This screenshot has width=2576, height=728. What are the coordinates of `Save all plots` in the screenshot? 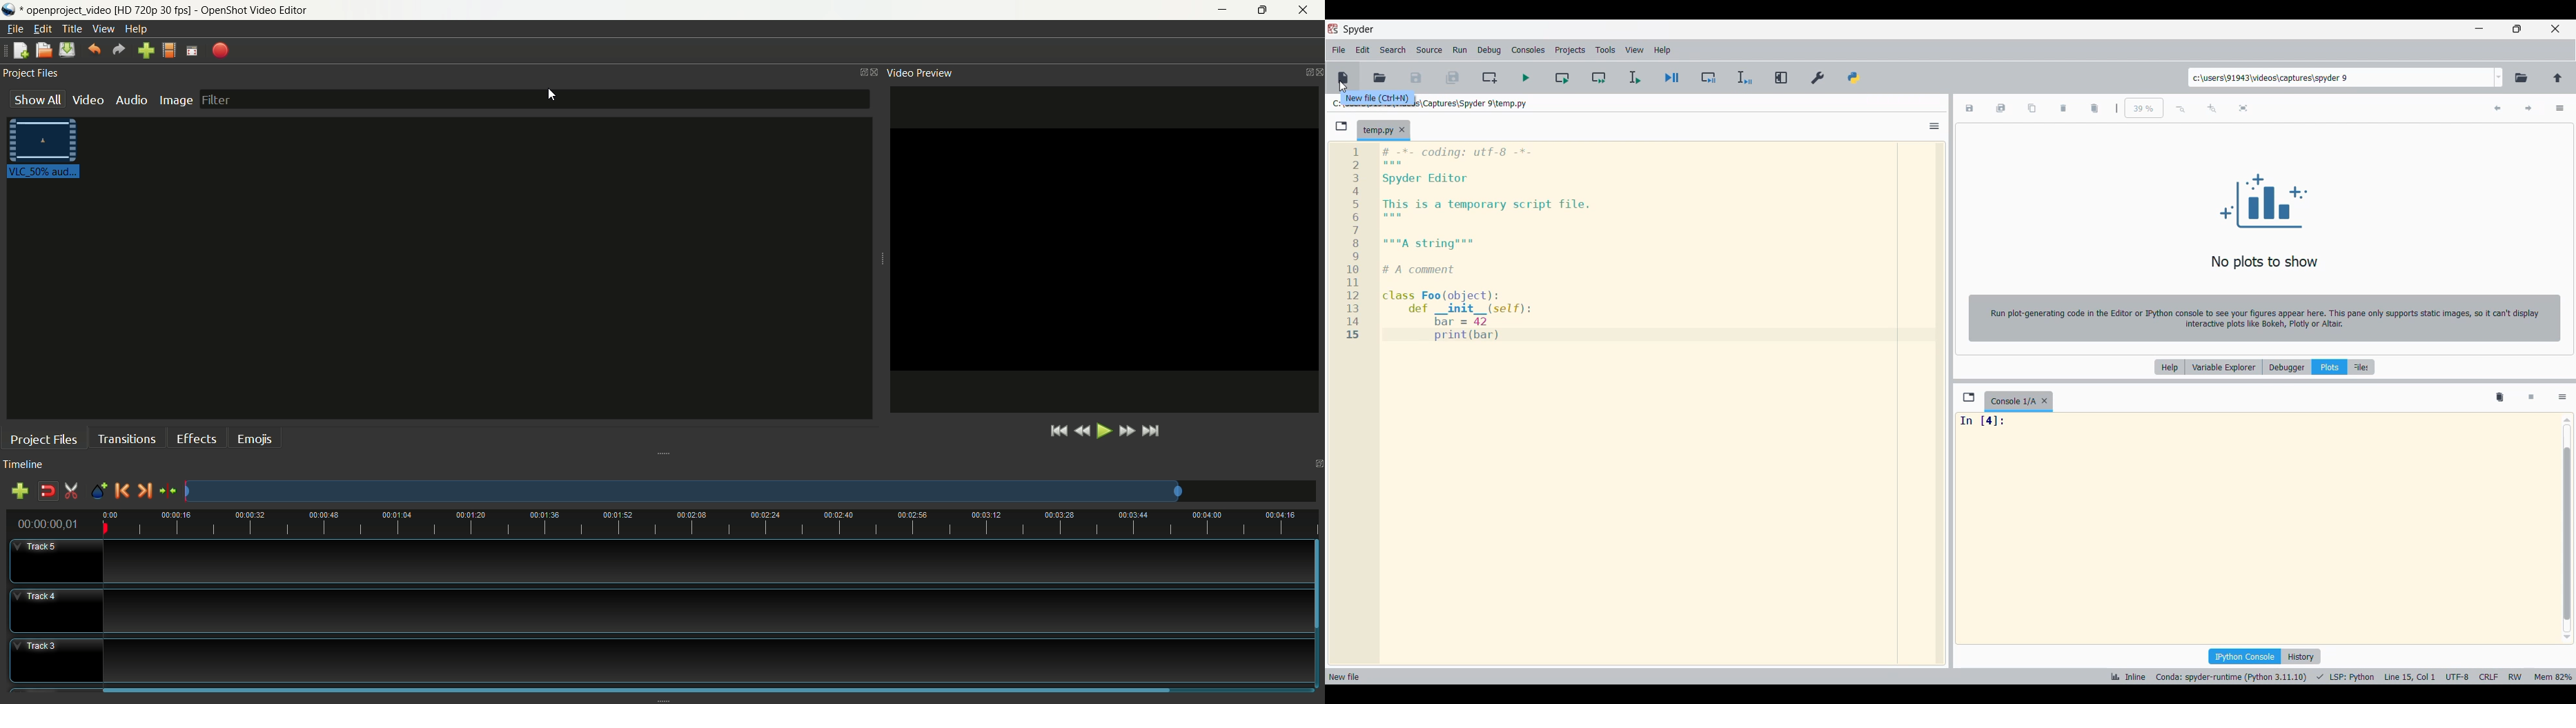 It's located at (2001, 108).